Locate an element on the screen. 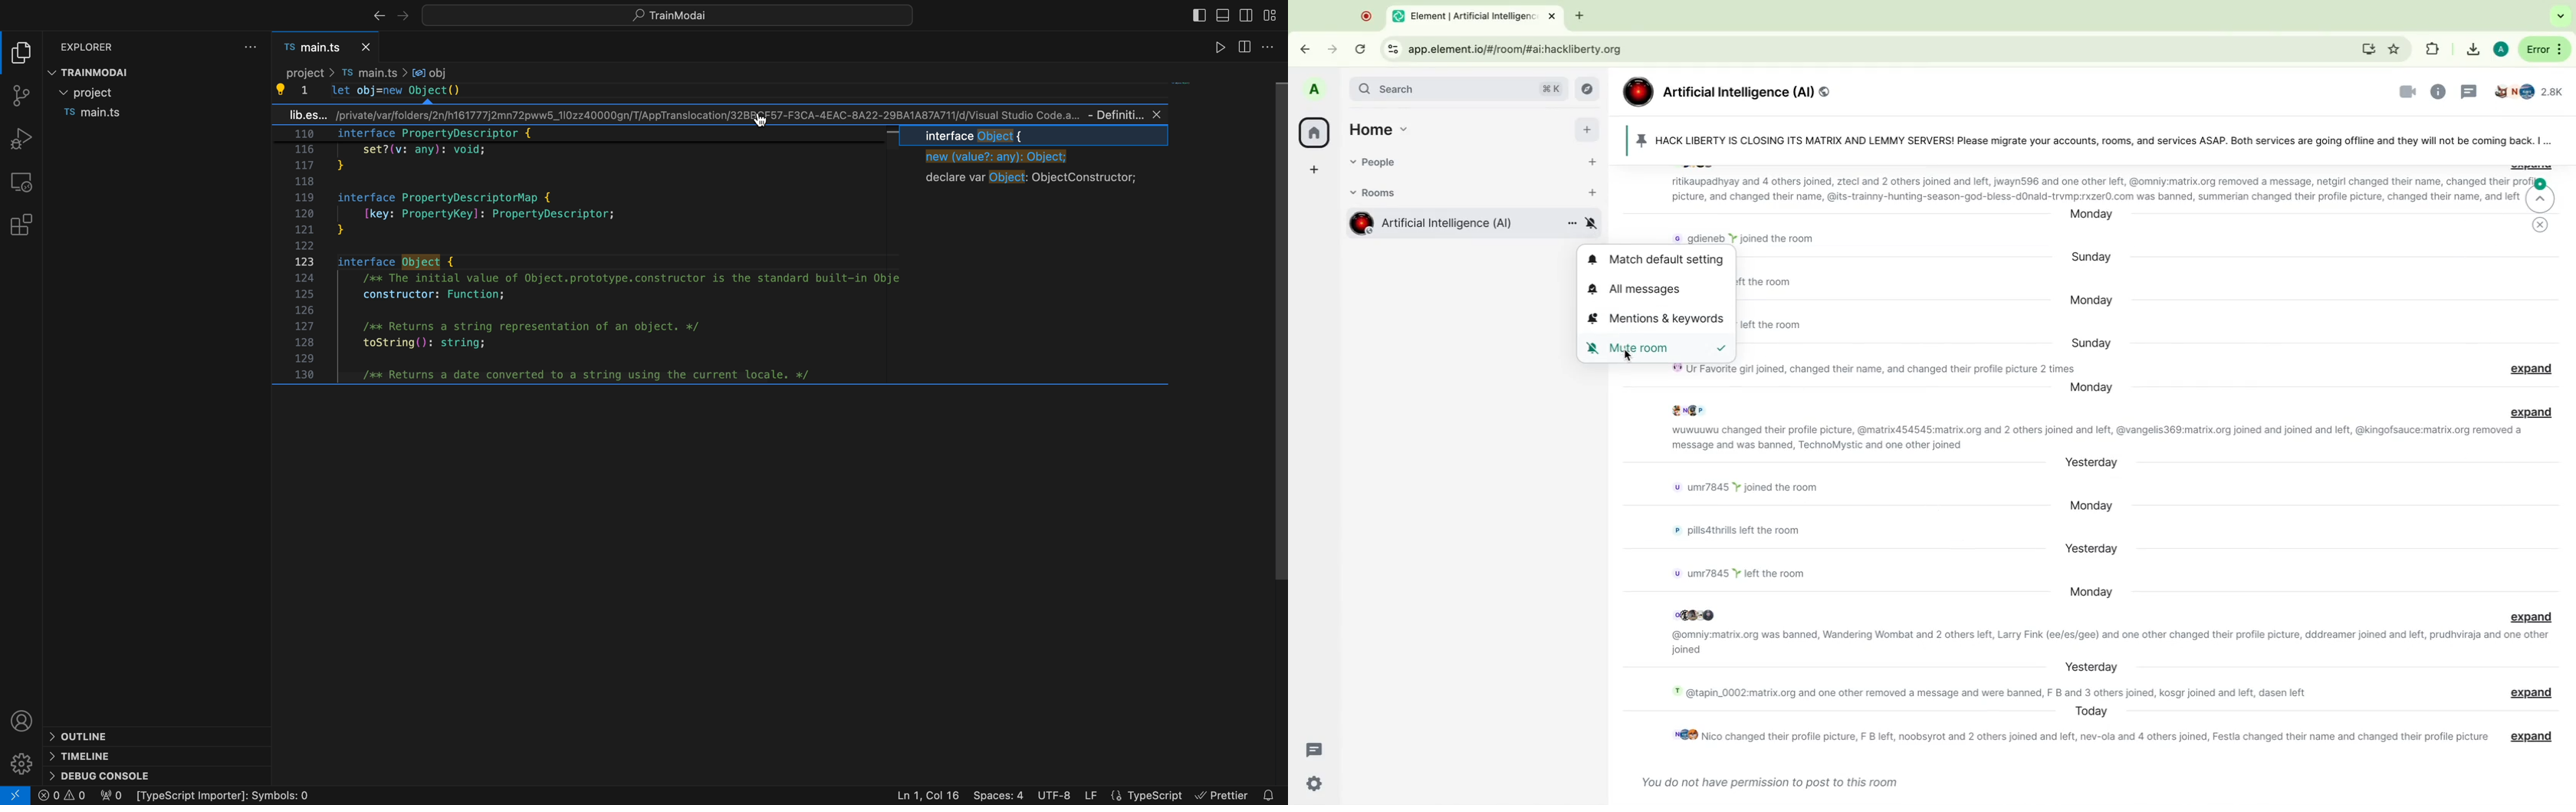  left arrow is located at coordinates (403, 16).